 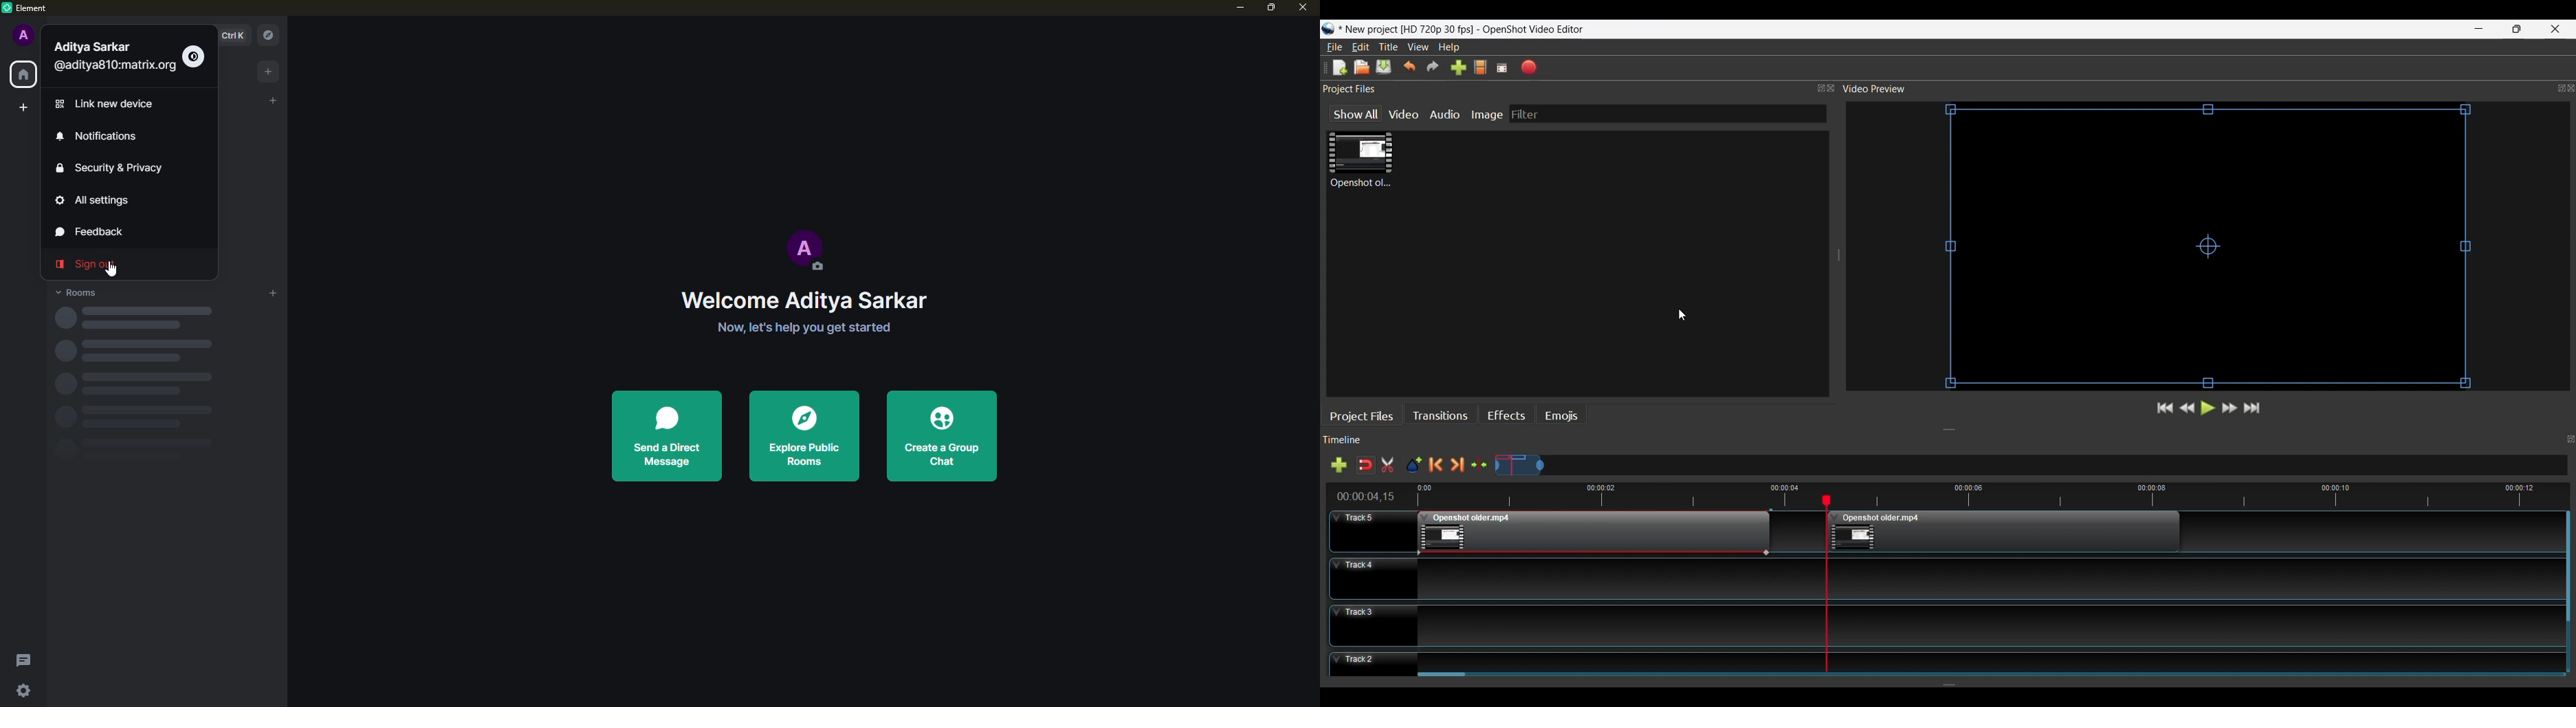 What do you see at coordinates (79, 292) in the screenshot?
I see `rooms` at bounding box center [79, 292].